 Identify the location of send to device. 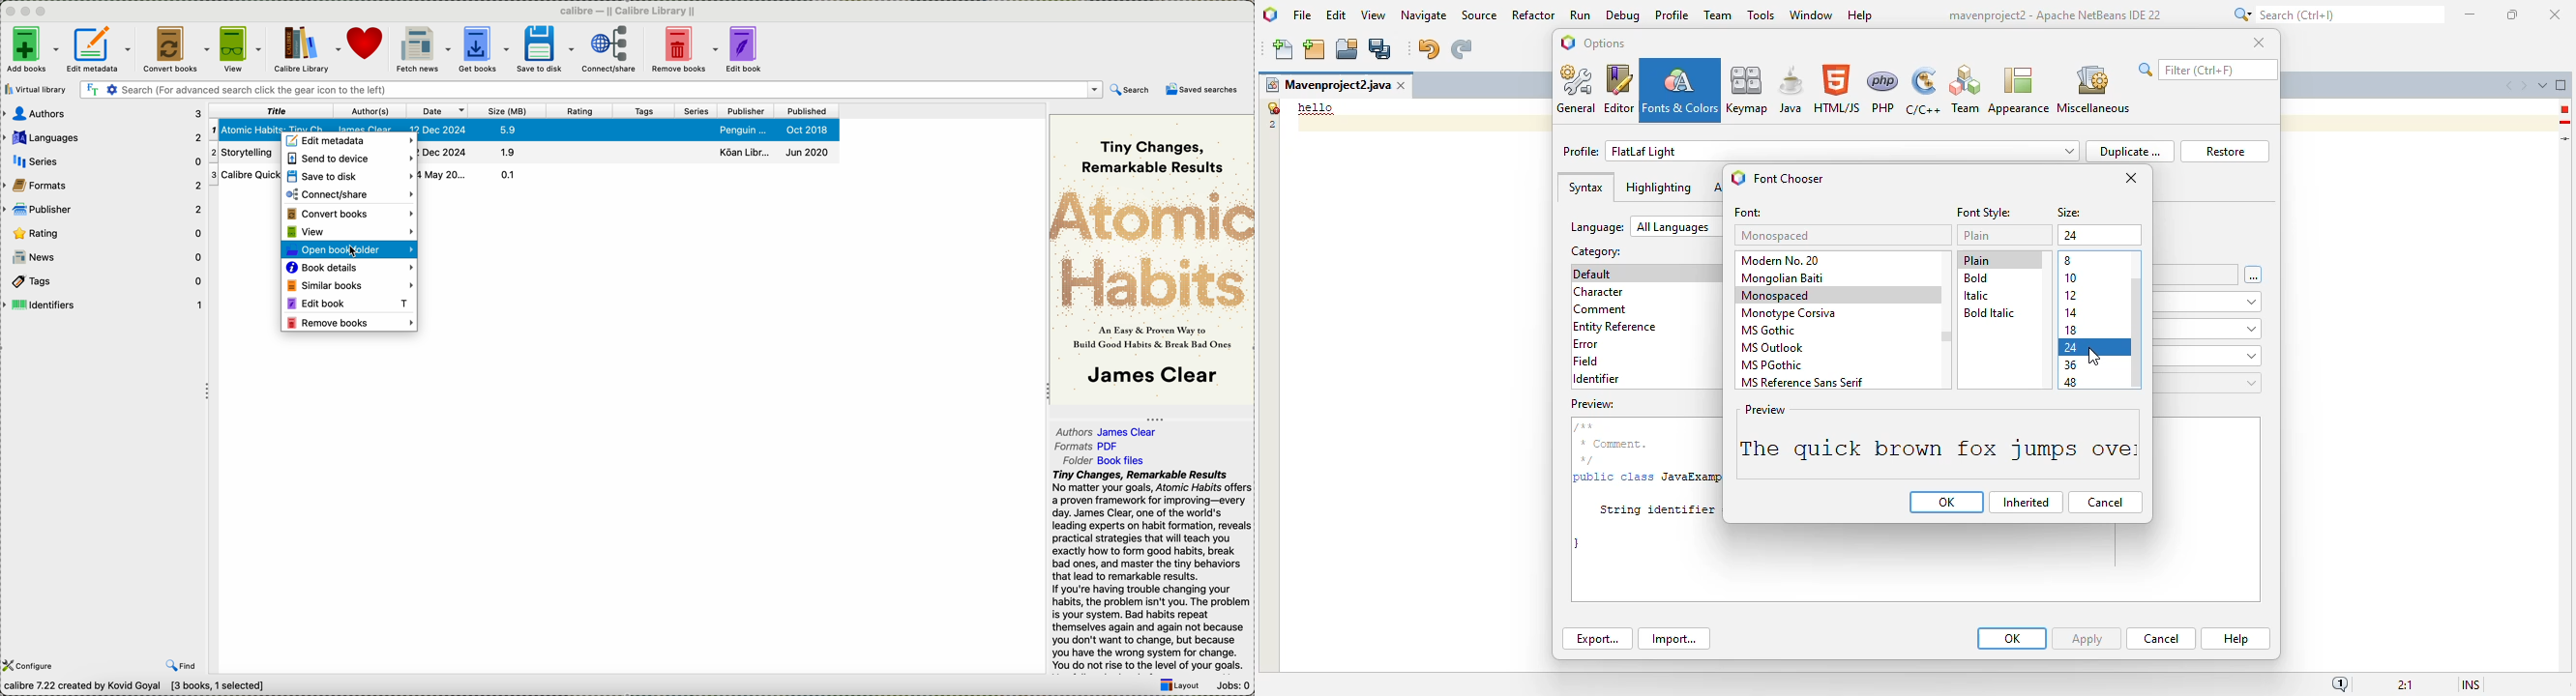
(349, 159).